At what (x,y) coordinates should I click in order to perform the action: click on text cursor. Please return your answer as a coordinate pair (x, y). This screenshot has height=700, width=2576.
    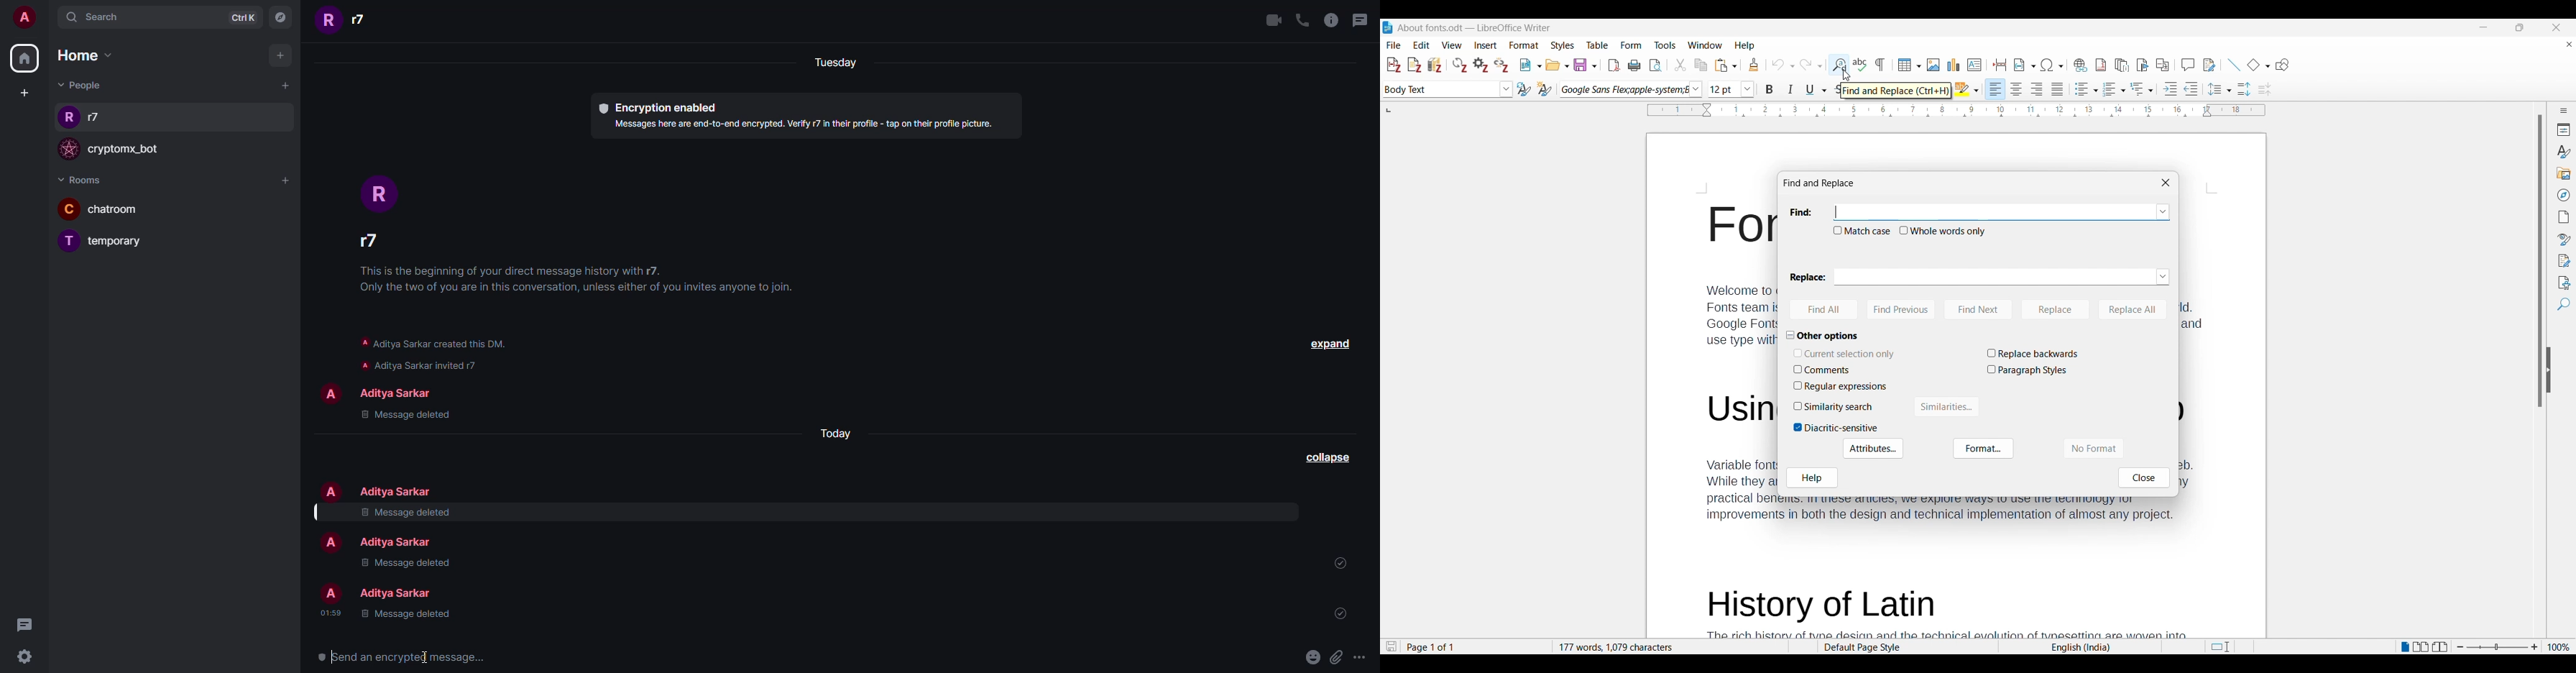
    Looking at the image, I should click on (425, 656).